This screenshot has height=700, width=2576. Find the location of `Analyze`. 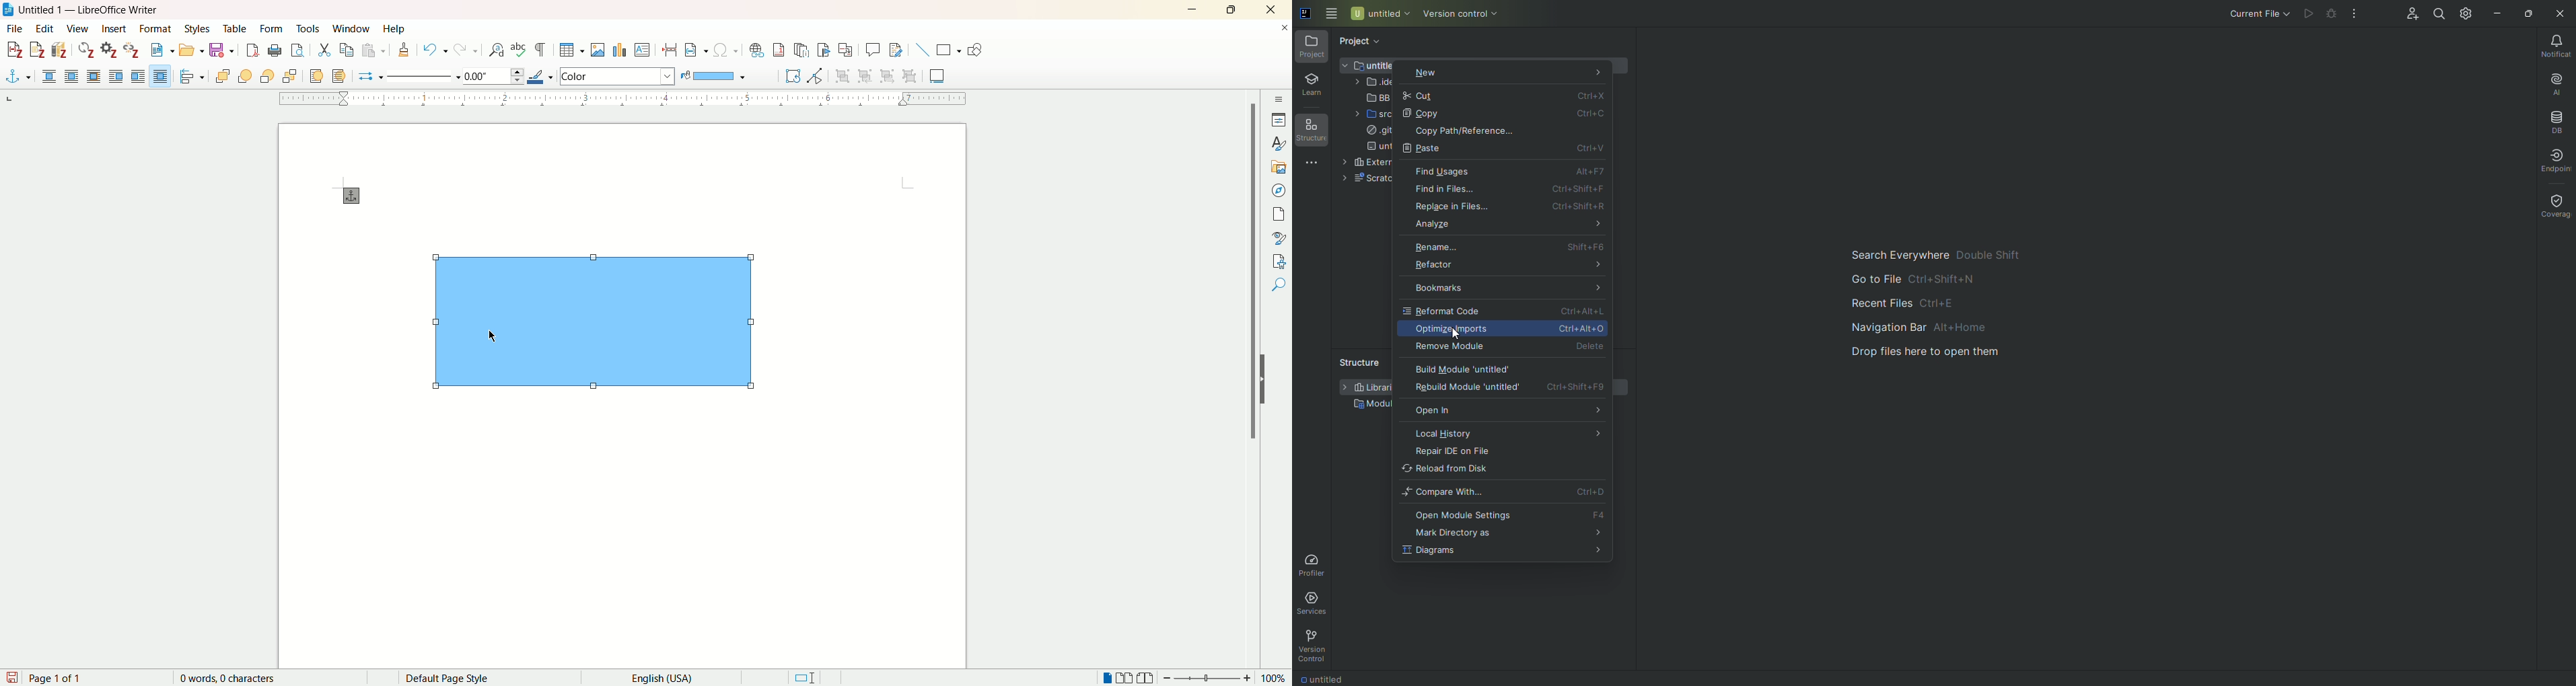

Analyze is located at coordinates (1513, 227).